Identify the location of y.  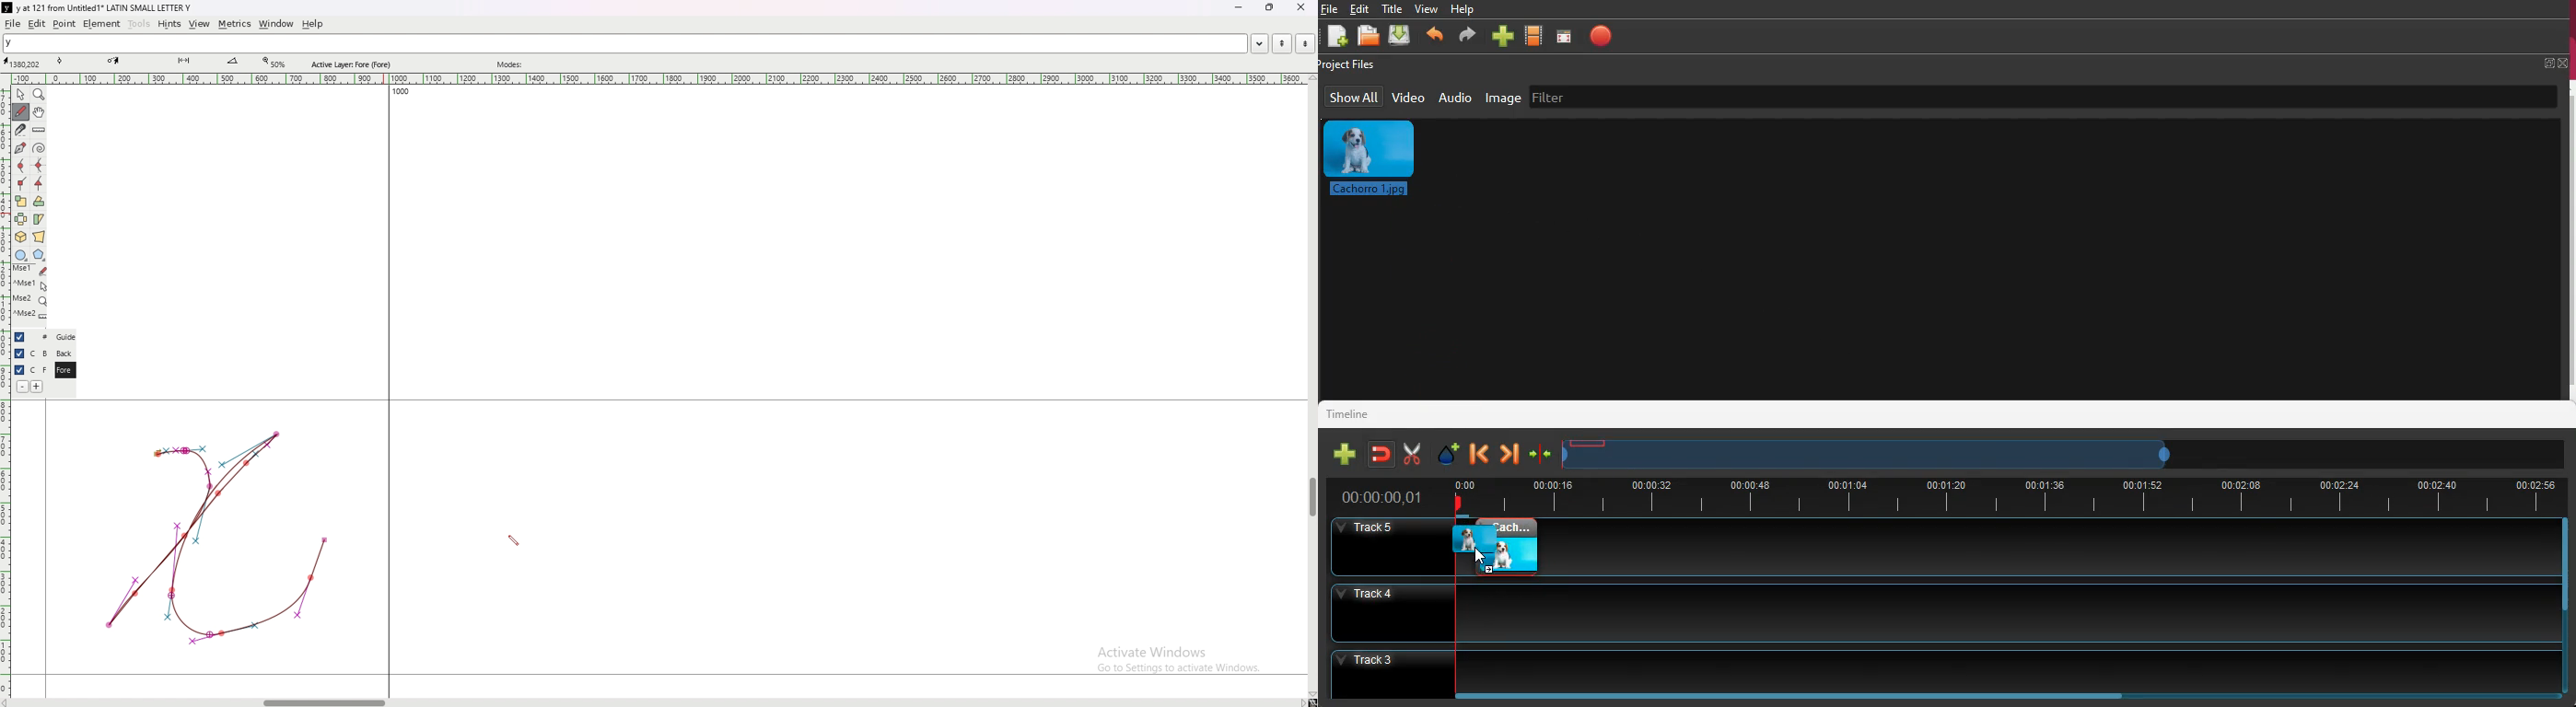
(625, 44).